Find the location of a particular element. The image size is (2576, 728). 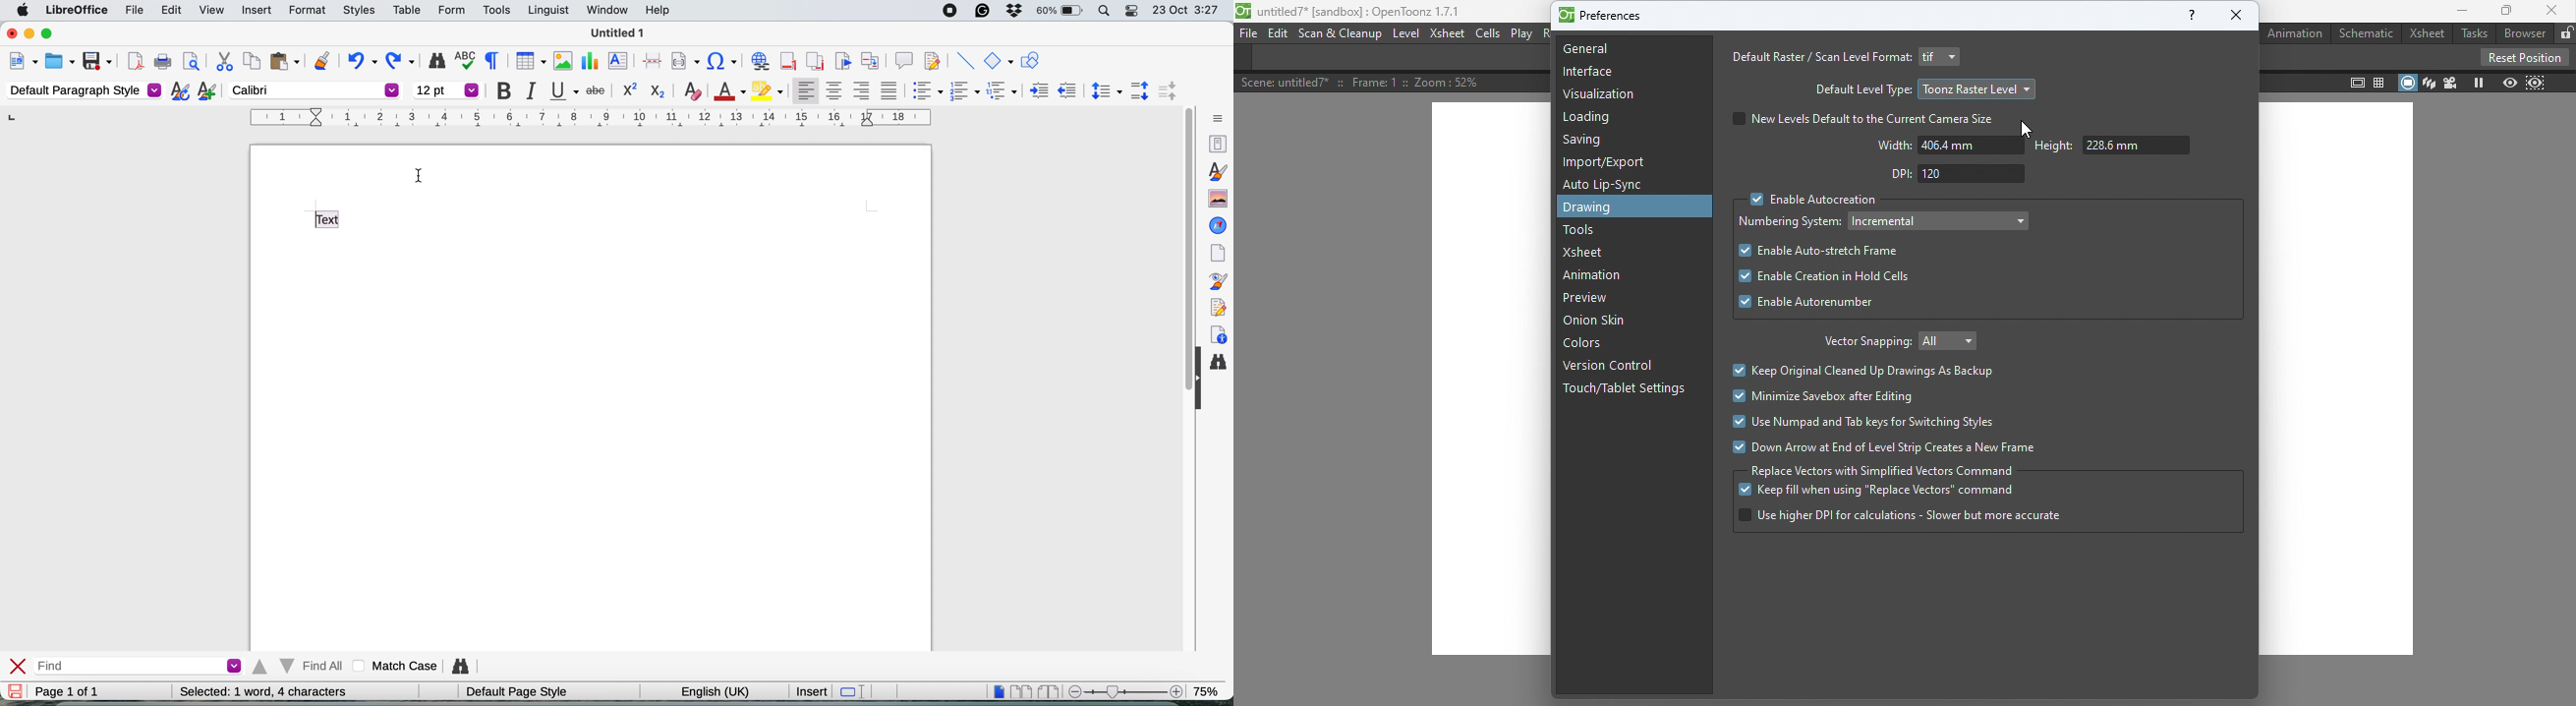

insert endnote is located at coordinates (812, 62).